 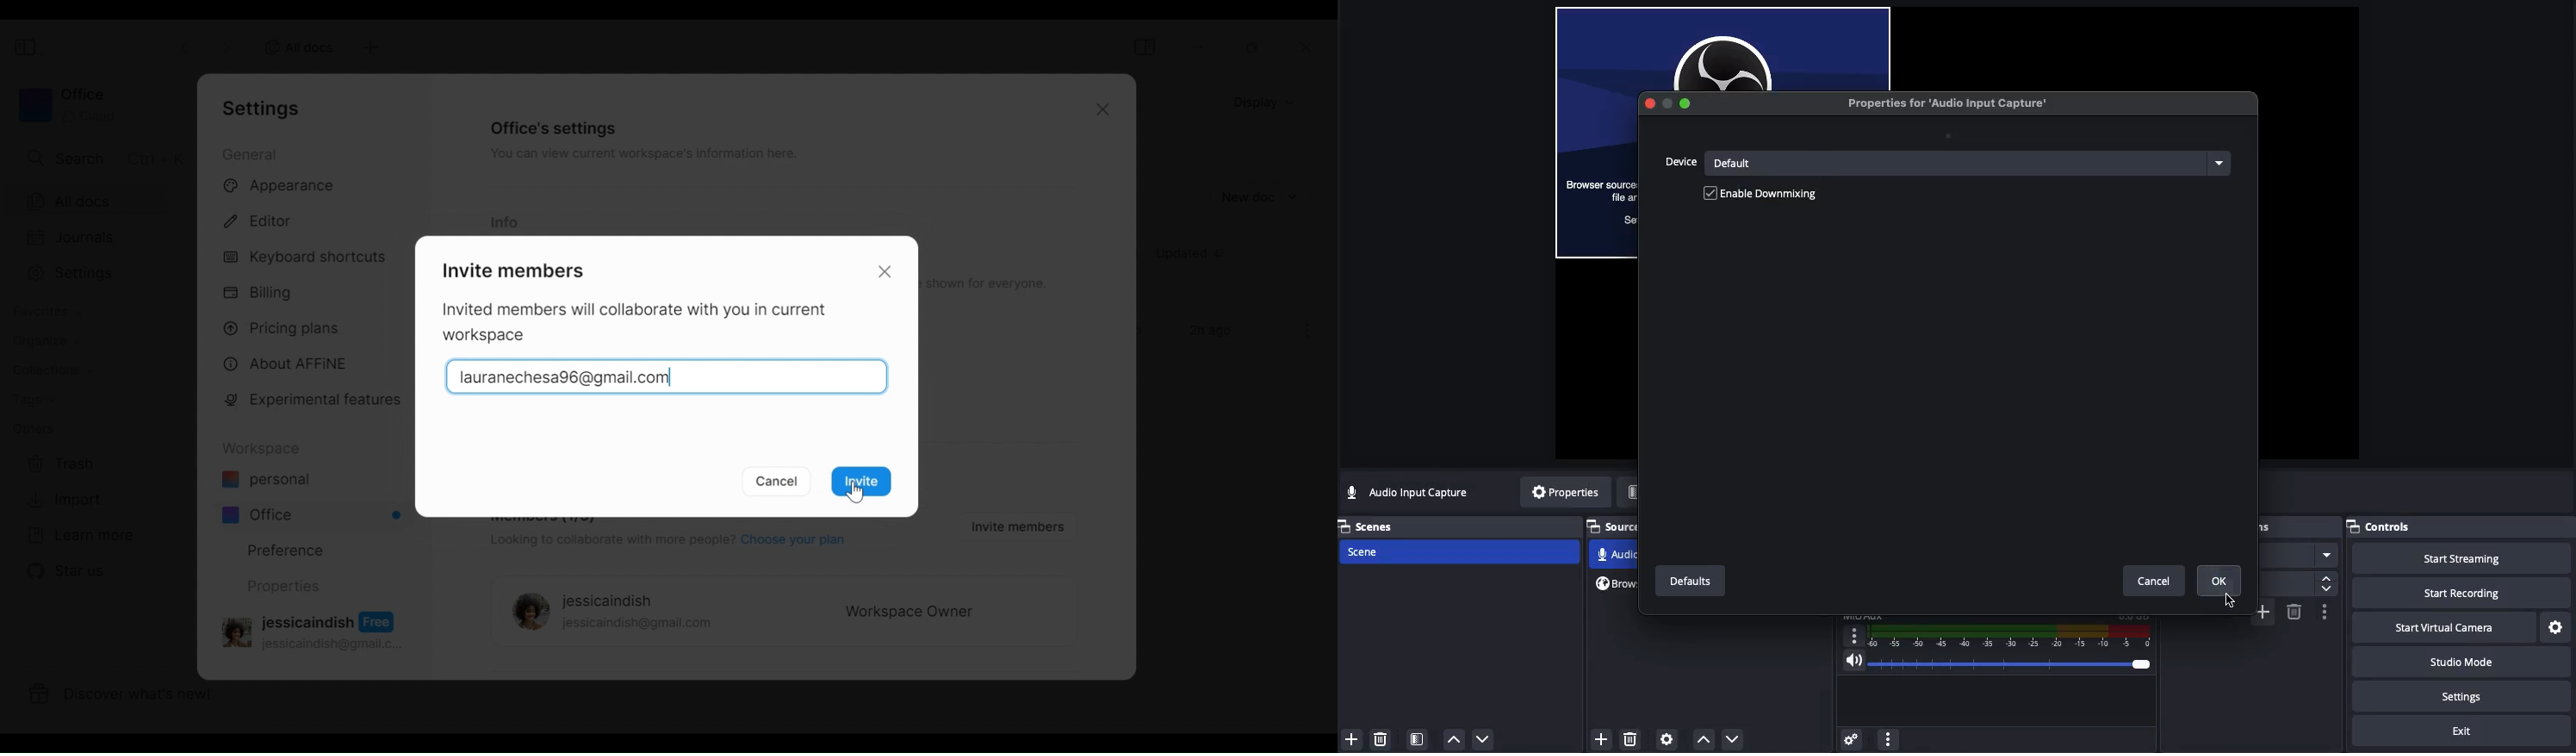 What do you see at coordinates (527, 613) in the screenshot?
I see `Profile` at bounding box center [527, 613].